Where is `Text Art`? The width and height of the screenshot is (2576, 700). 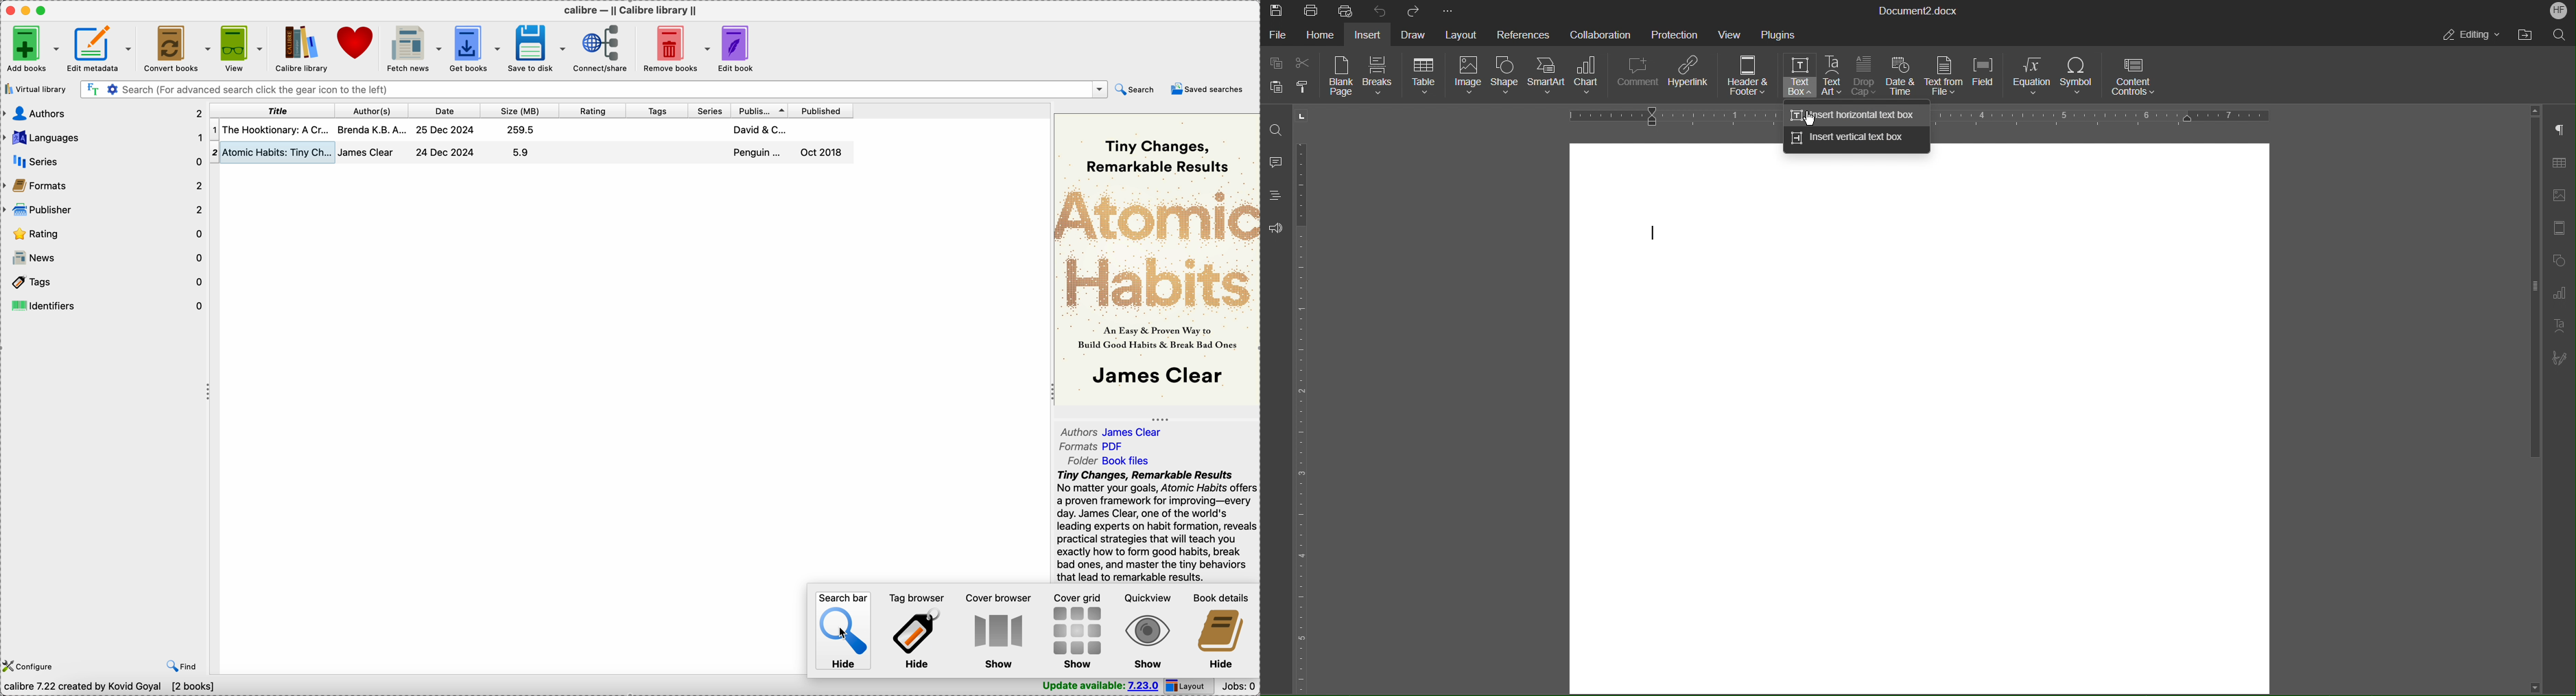
Text Art is located at coordinates (1834, 76).